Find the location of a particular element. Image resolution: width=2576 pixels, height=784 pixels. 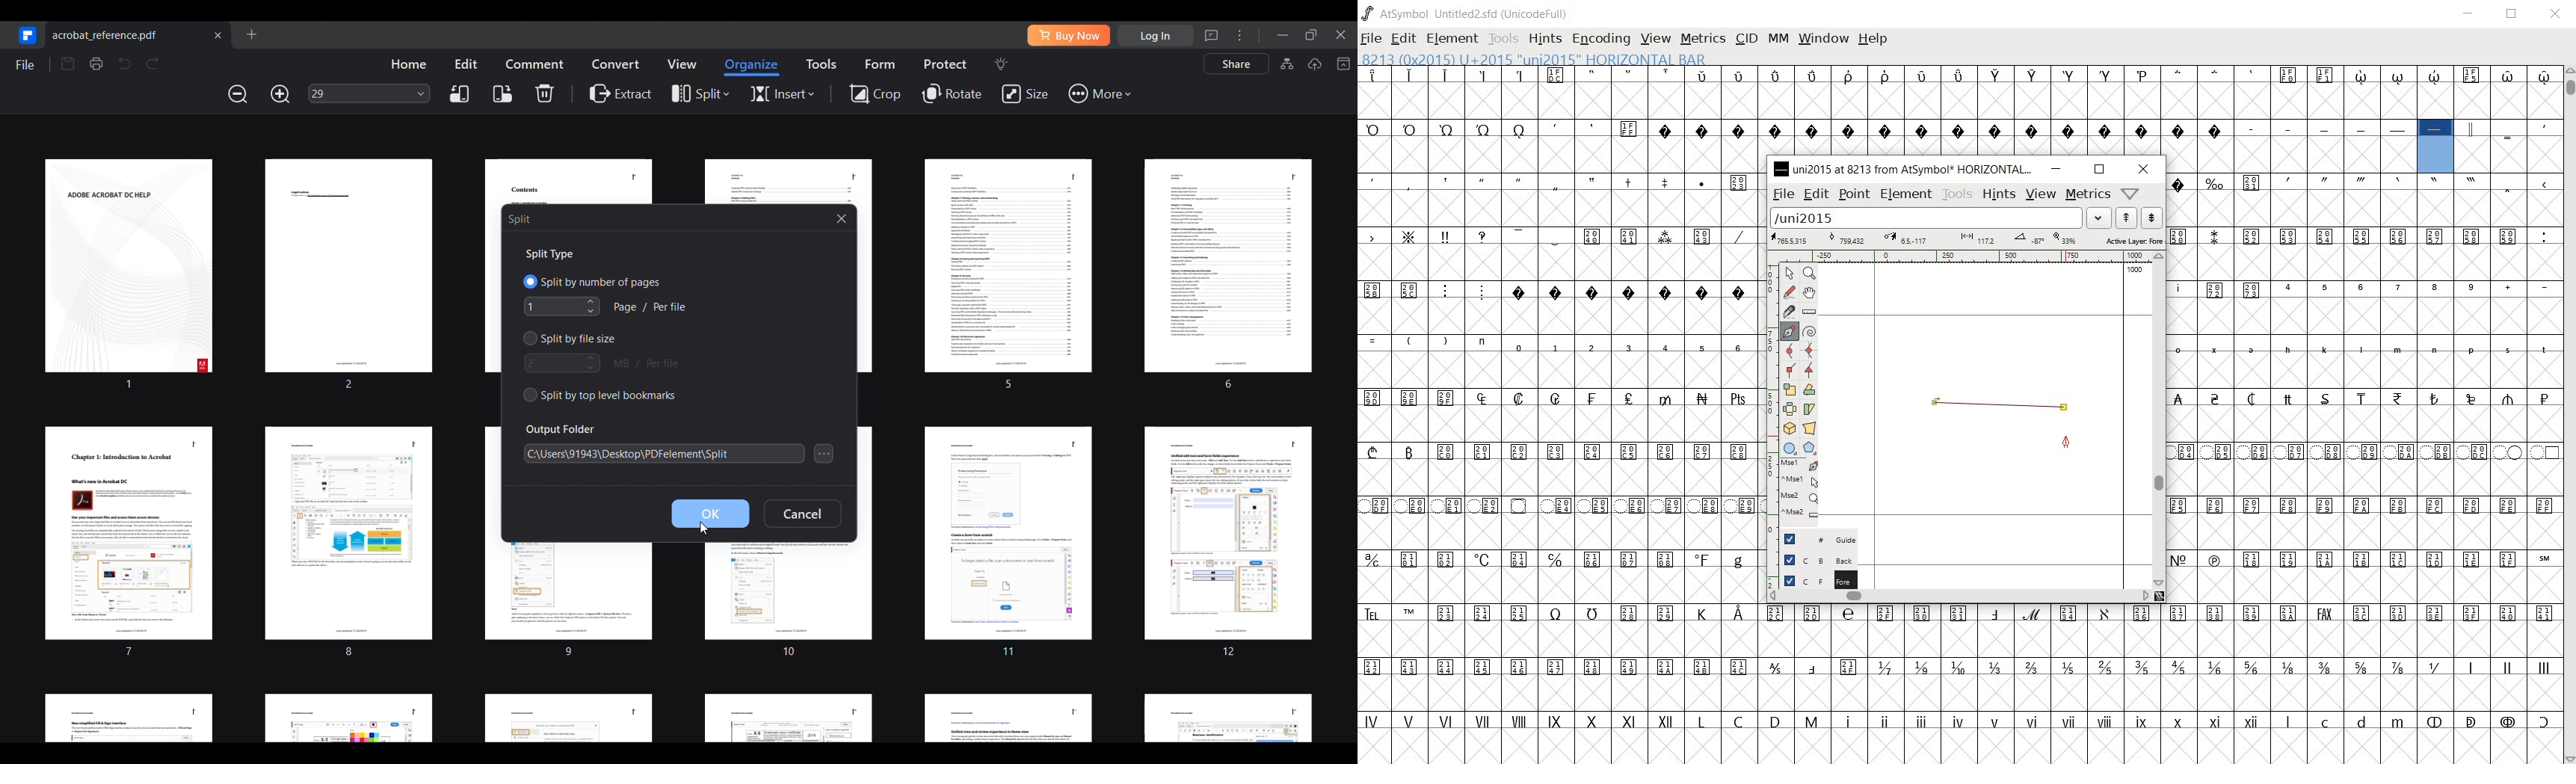

8213 (0x2015) U+2015 "uni2015" HORIZONTAL BAR is located at coordinates (1532, 59).